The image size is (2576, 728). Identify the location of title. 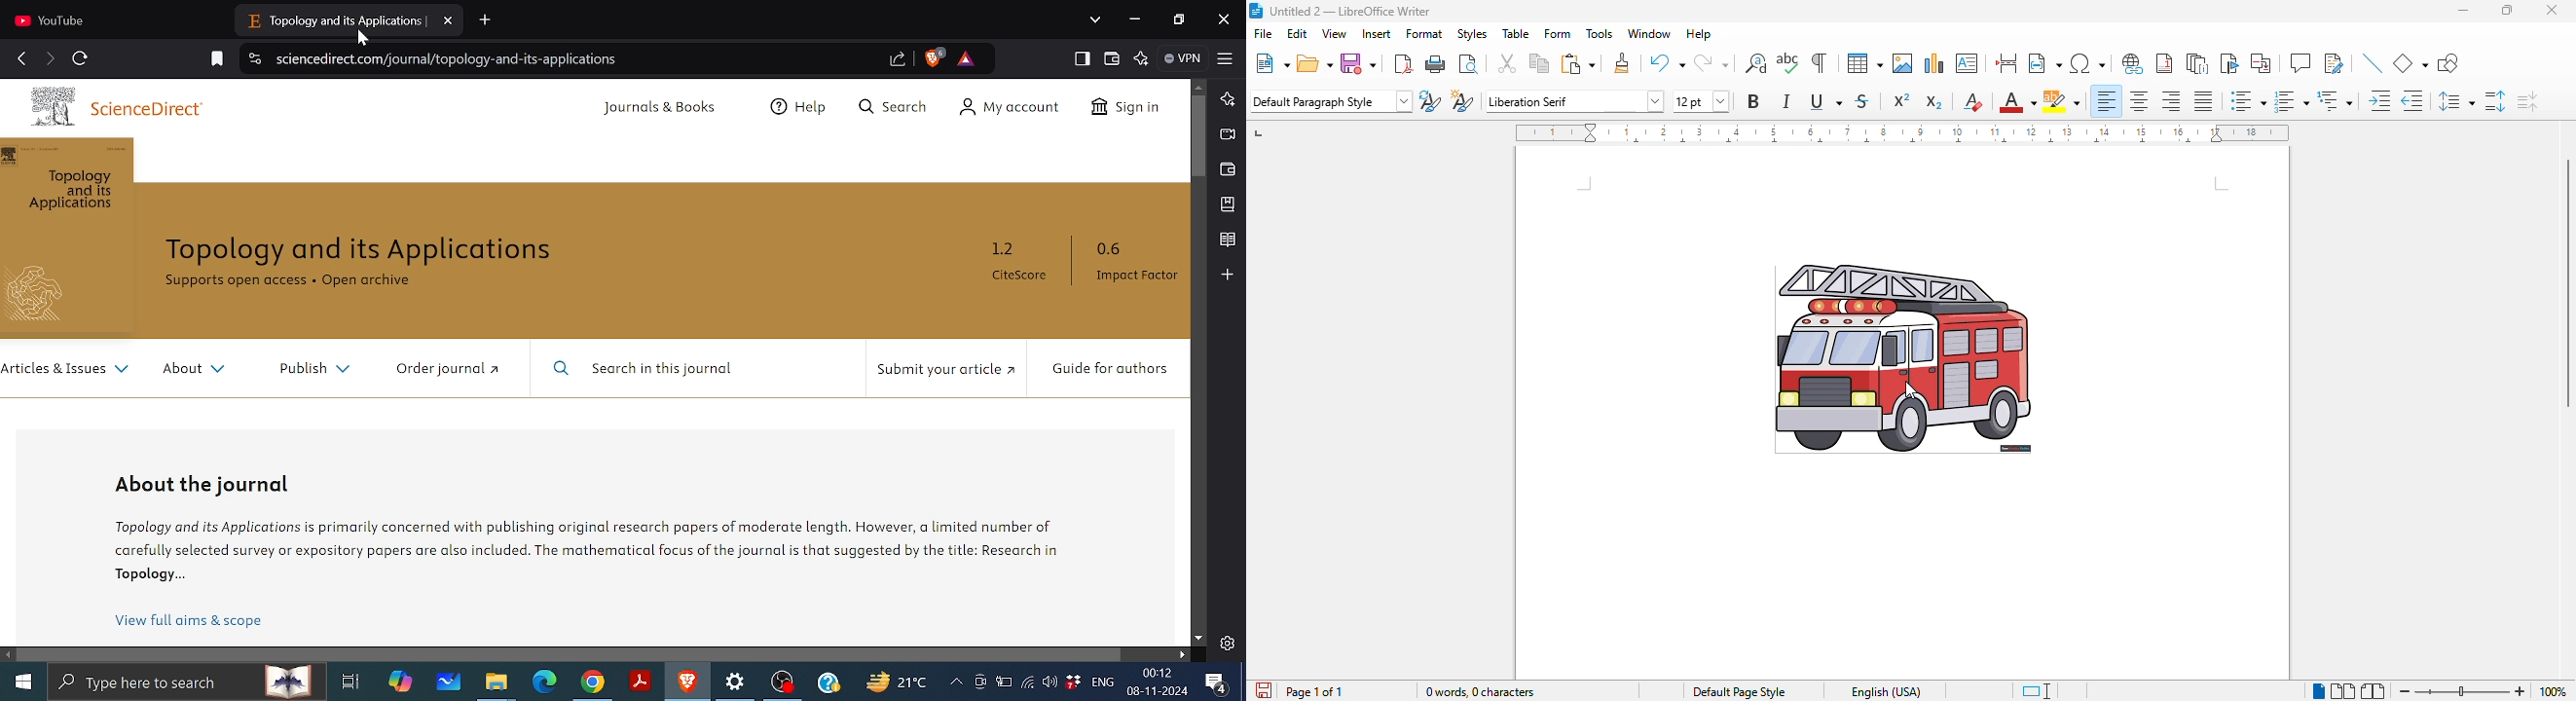
(1350, 11).